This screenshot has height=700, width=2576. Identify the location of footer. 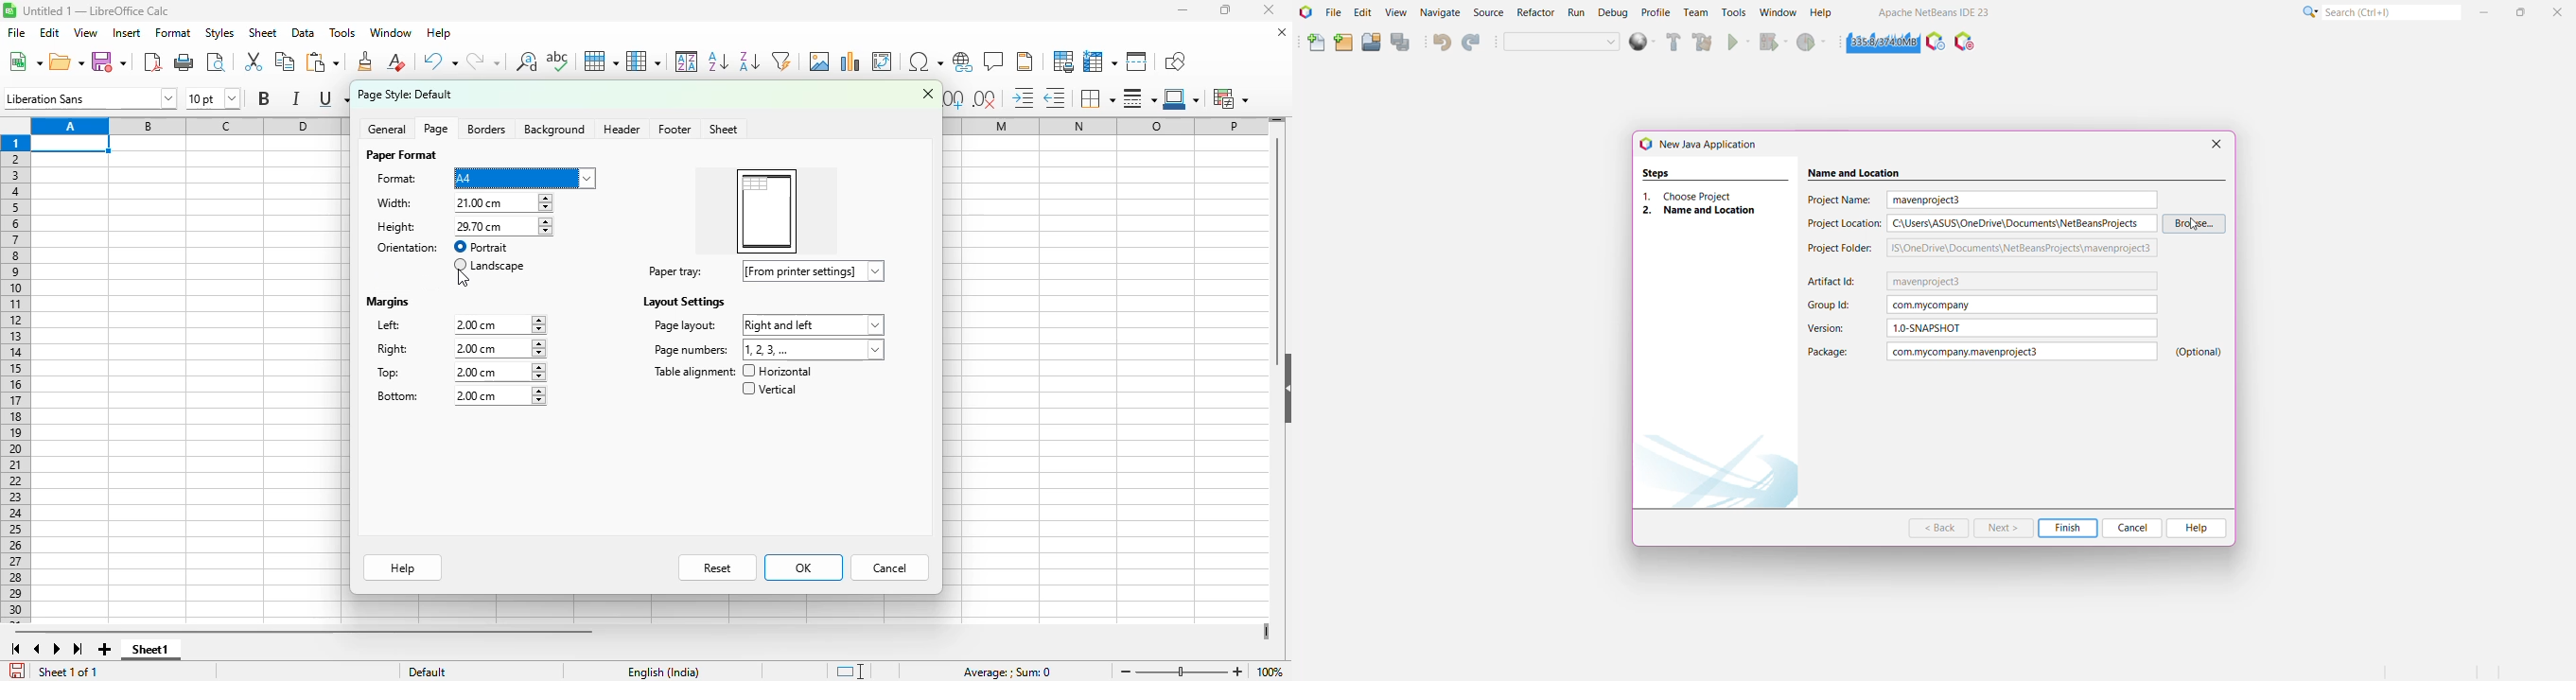
(674, 130).